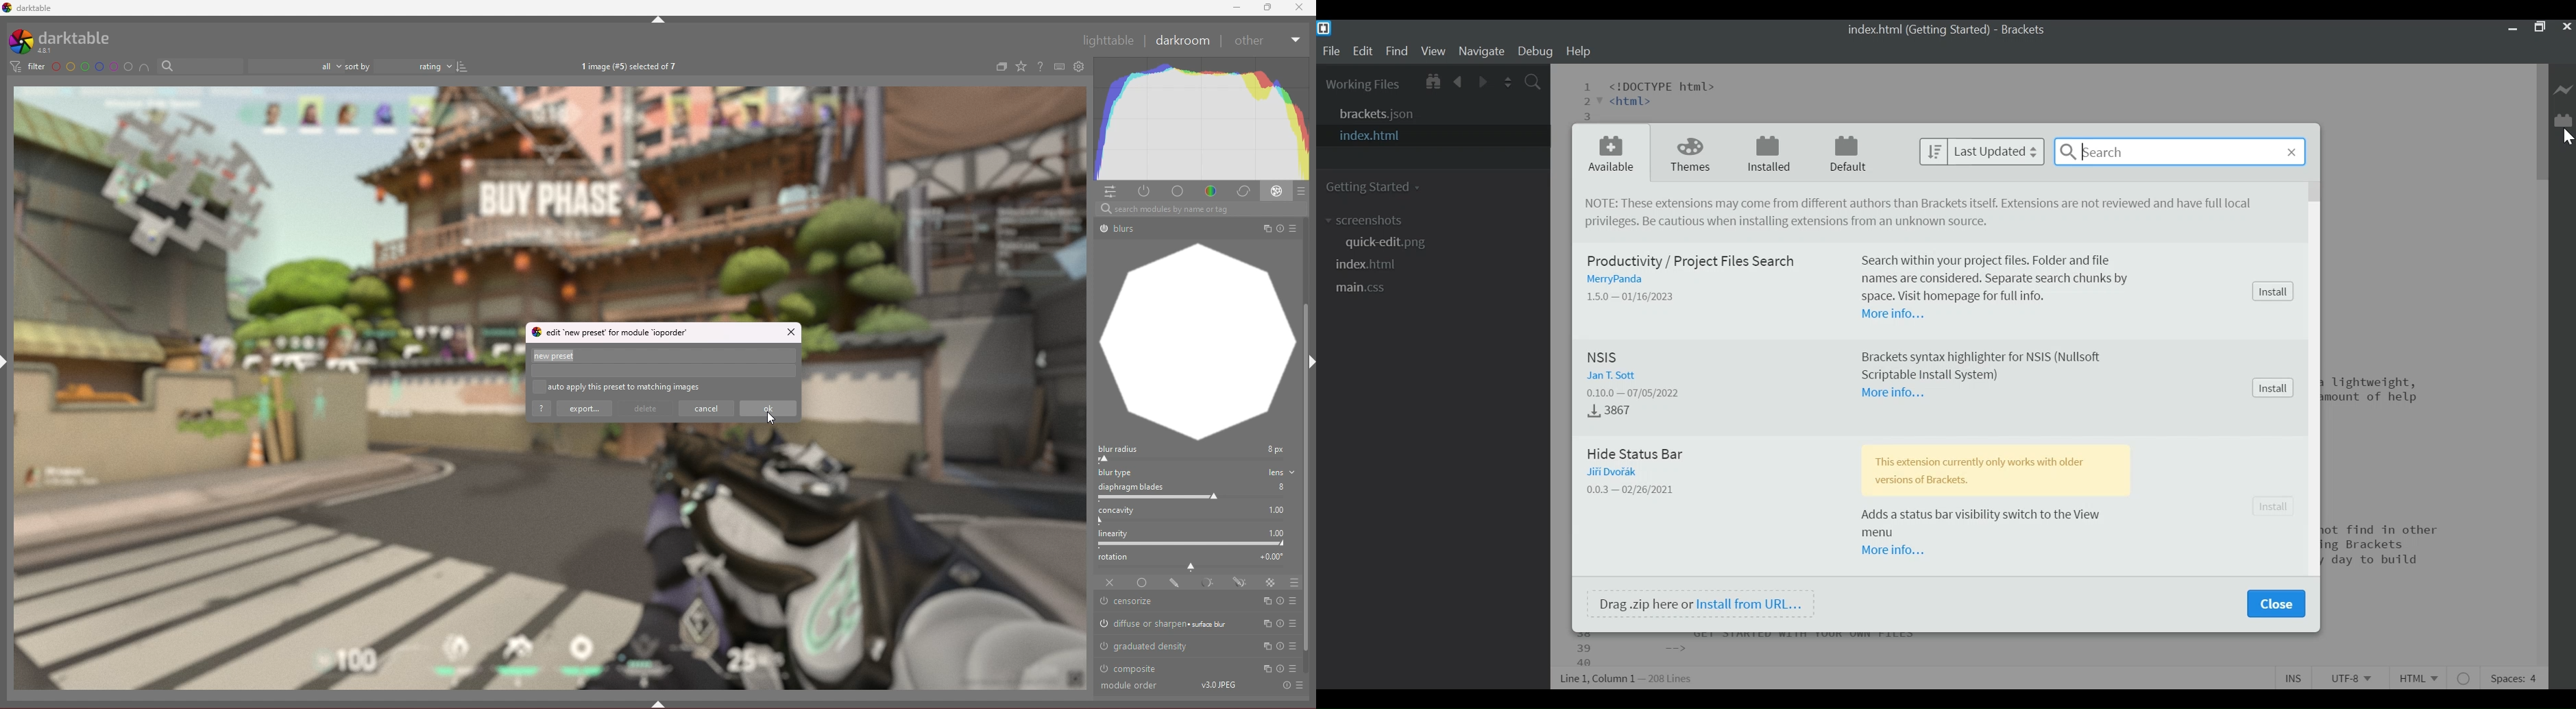  Describe the element at coordinates (1198, 472) in the screenshot. I see `blur type` at that location.